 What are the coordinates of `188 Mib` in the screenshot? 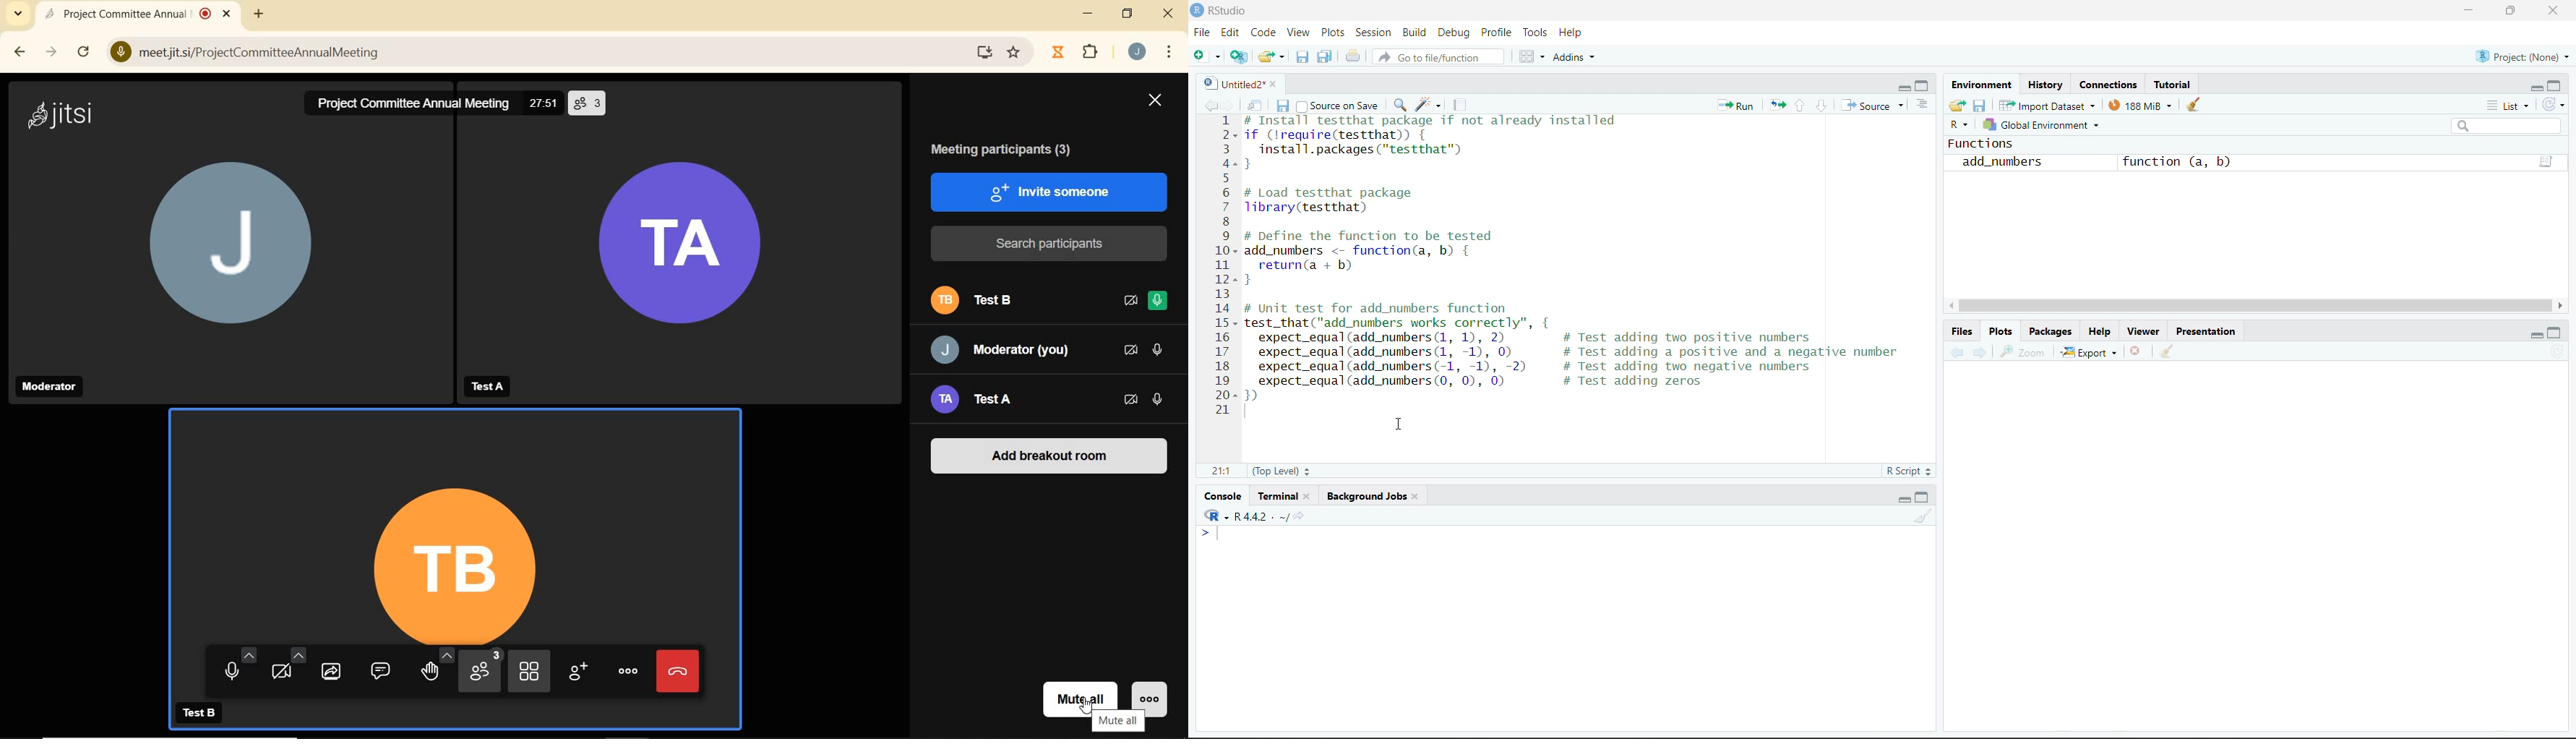 It's located at (2141, 106).